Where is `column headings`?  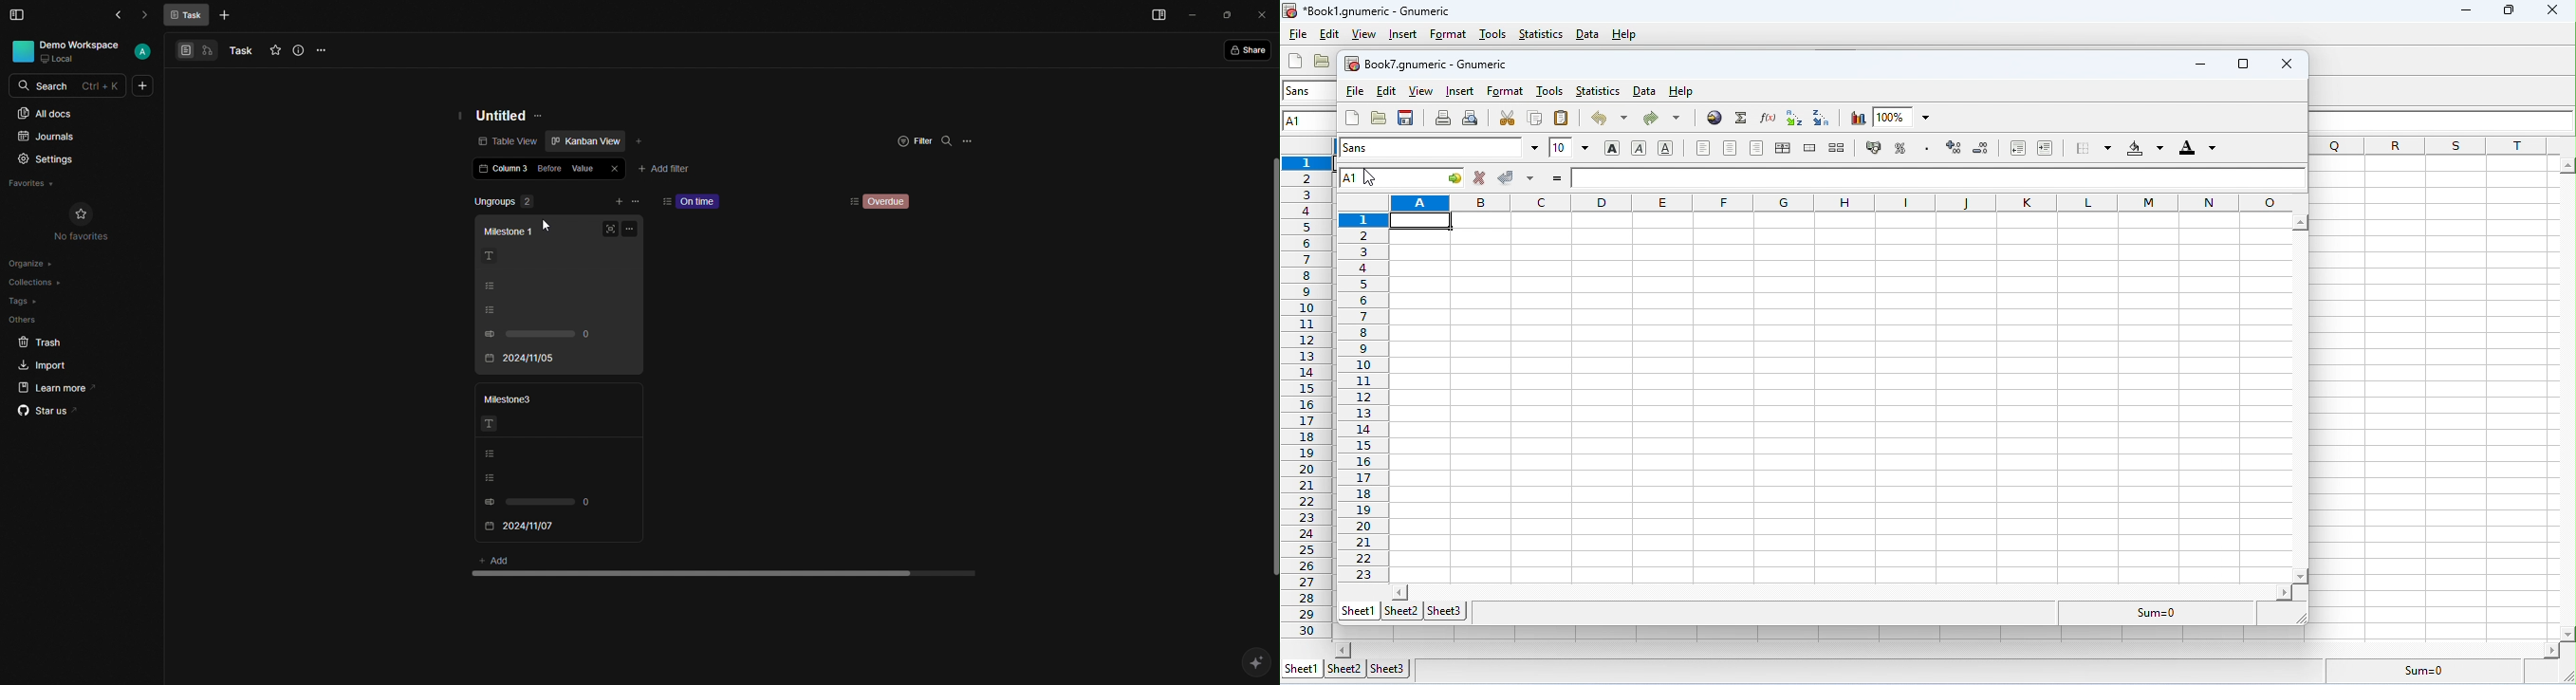 column headings is located at coordinates (2442, 146).